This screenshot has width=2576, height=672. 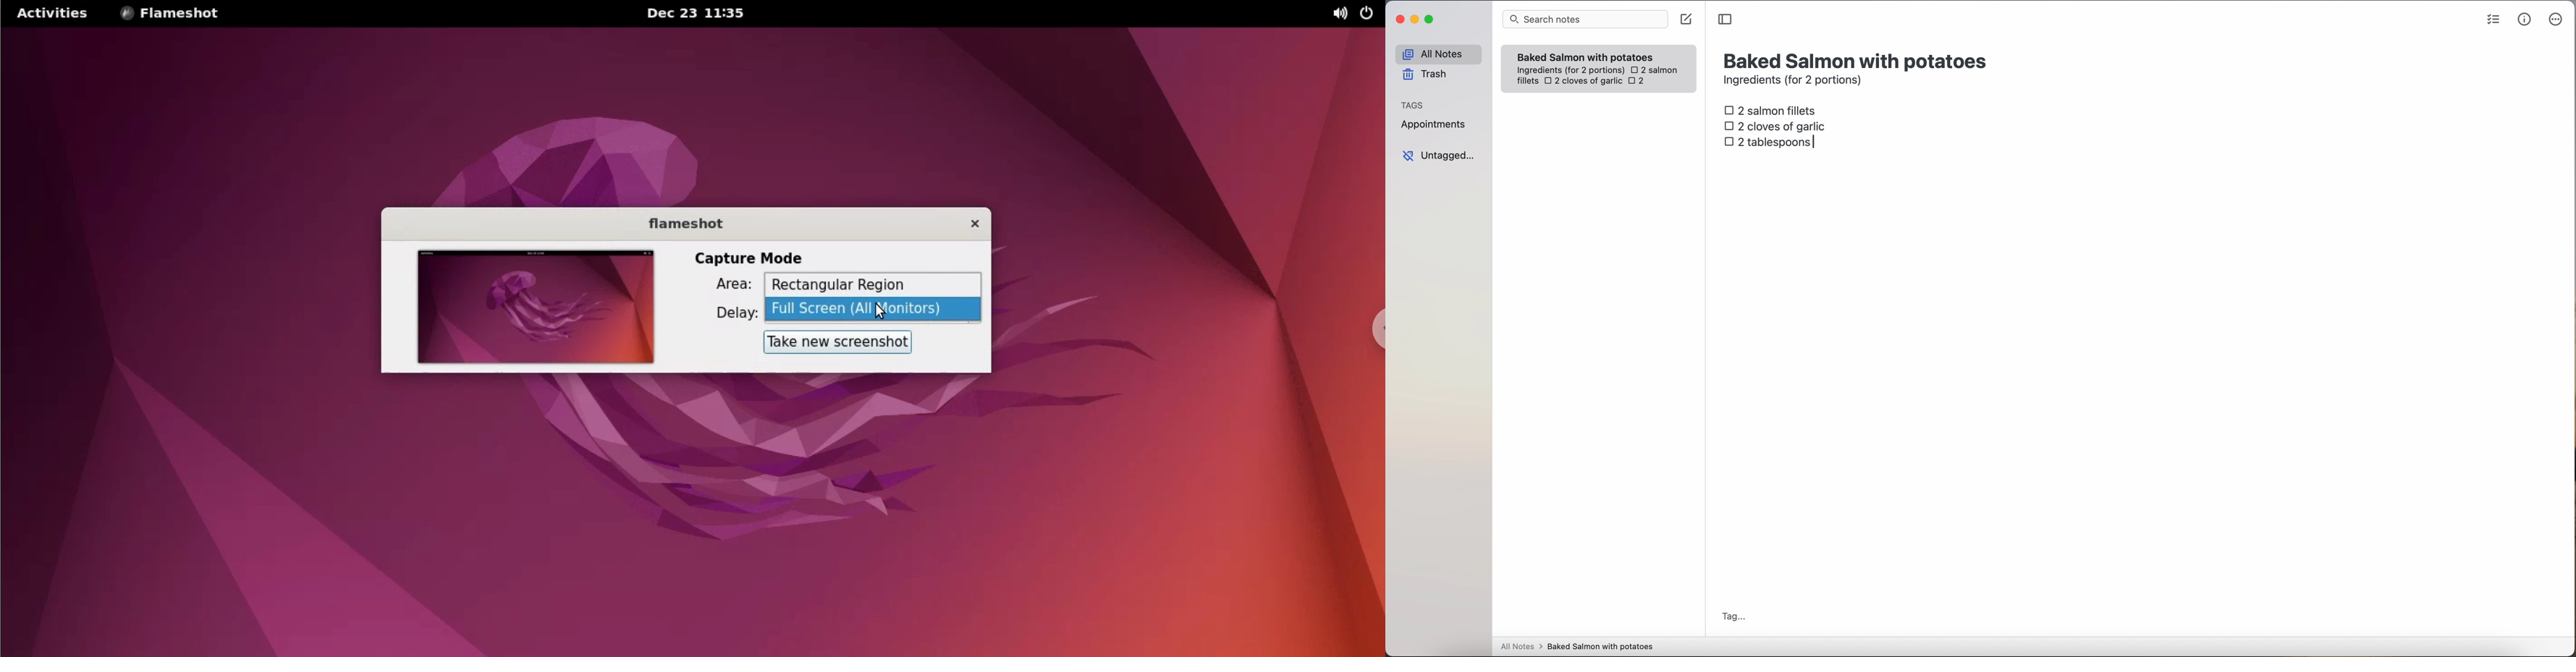 I want to click on untagged, so click(x=1440, y=155).